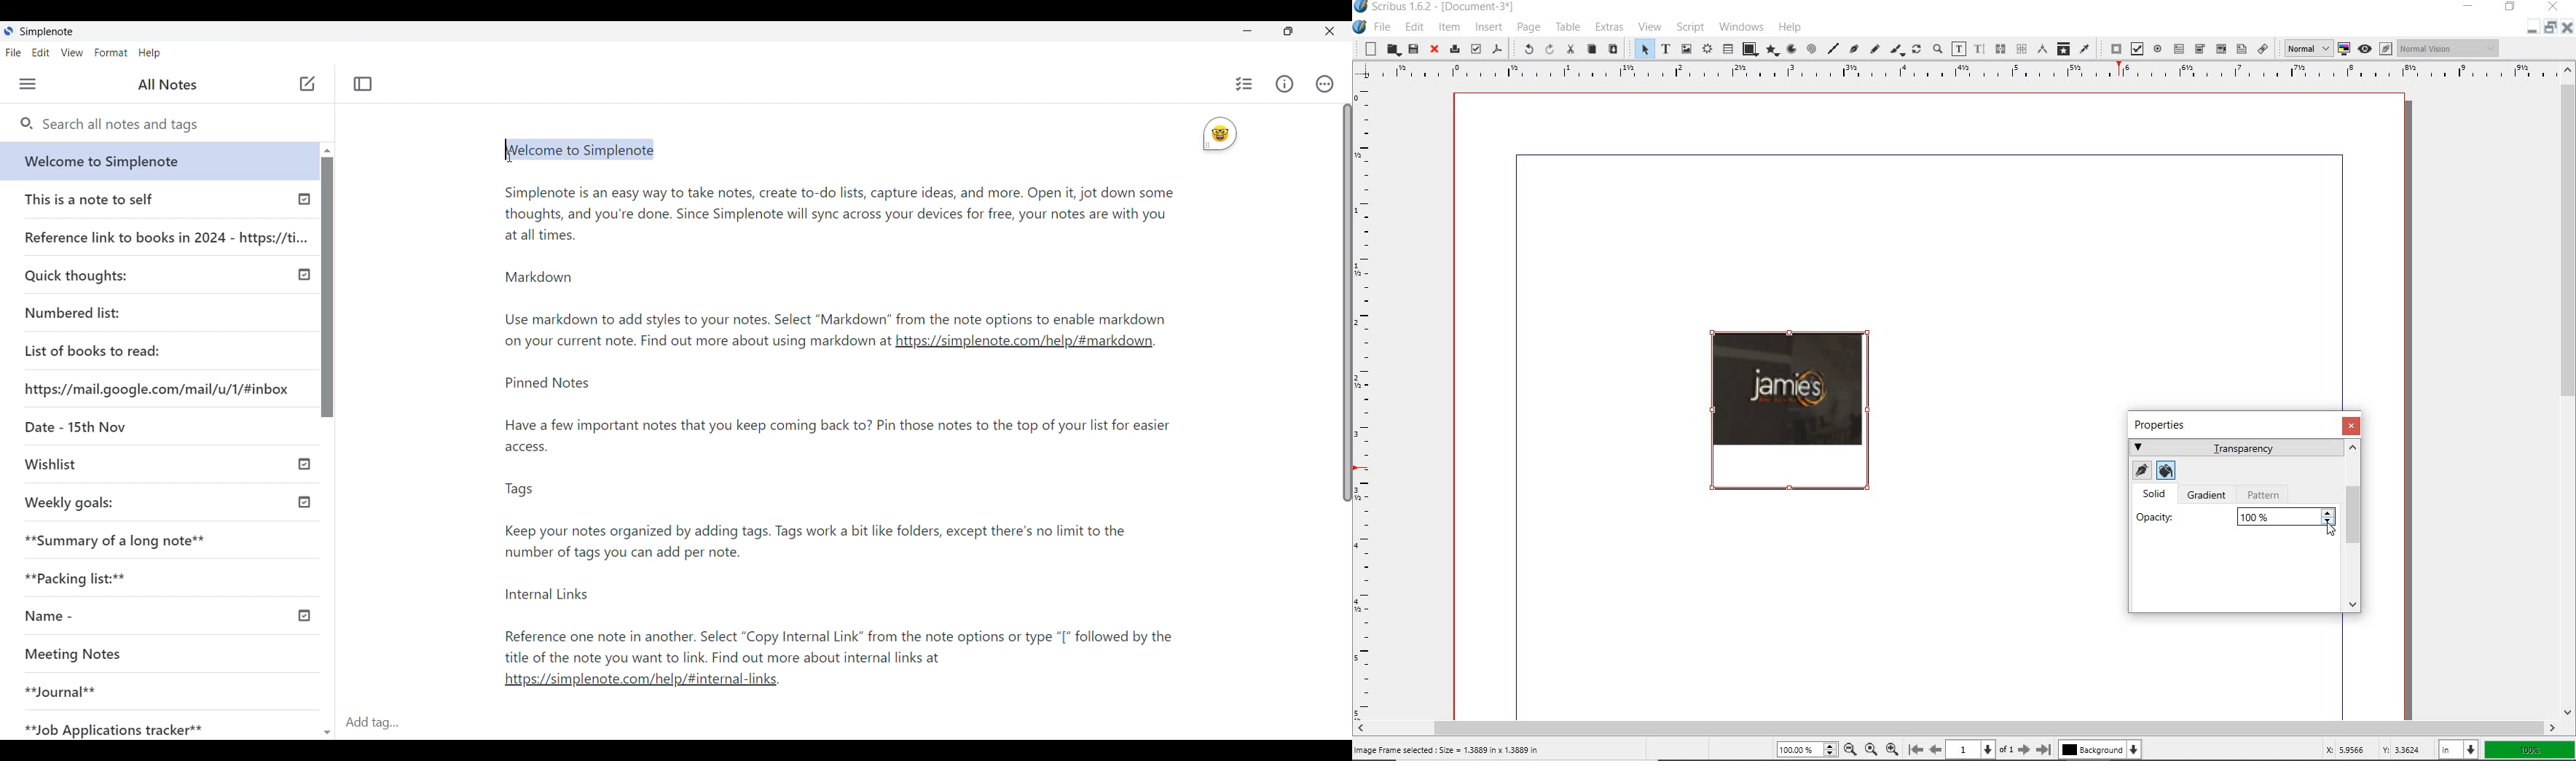  What do you see at coordinates (2159, 49) in the screenshot?
I see `pdf radio button` at bounding box center [2159, 49].